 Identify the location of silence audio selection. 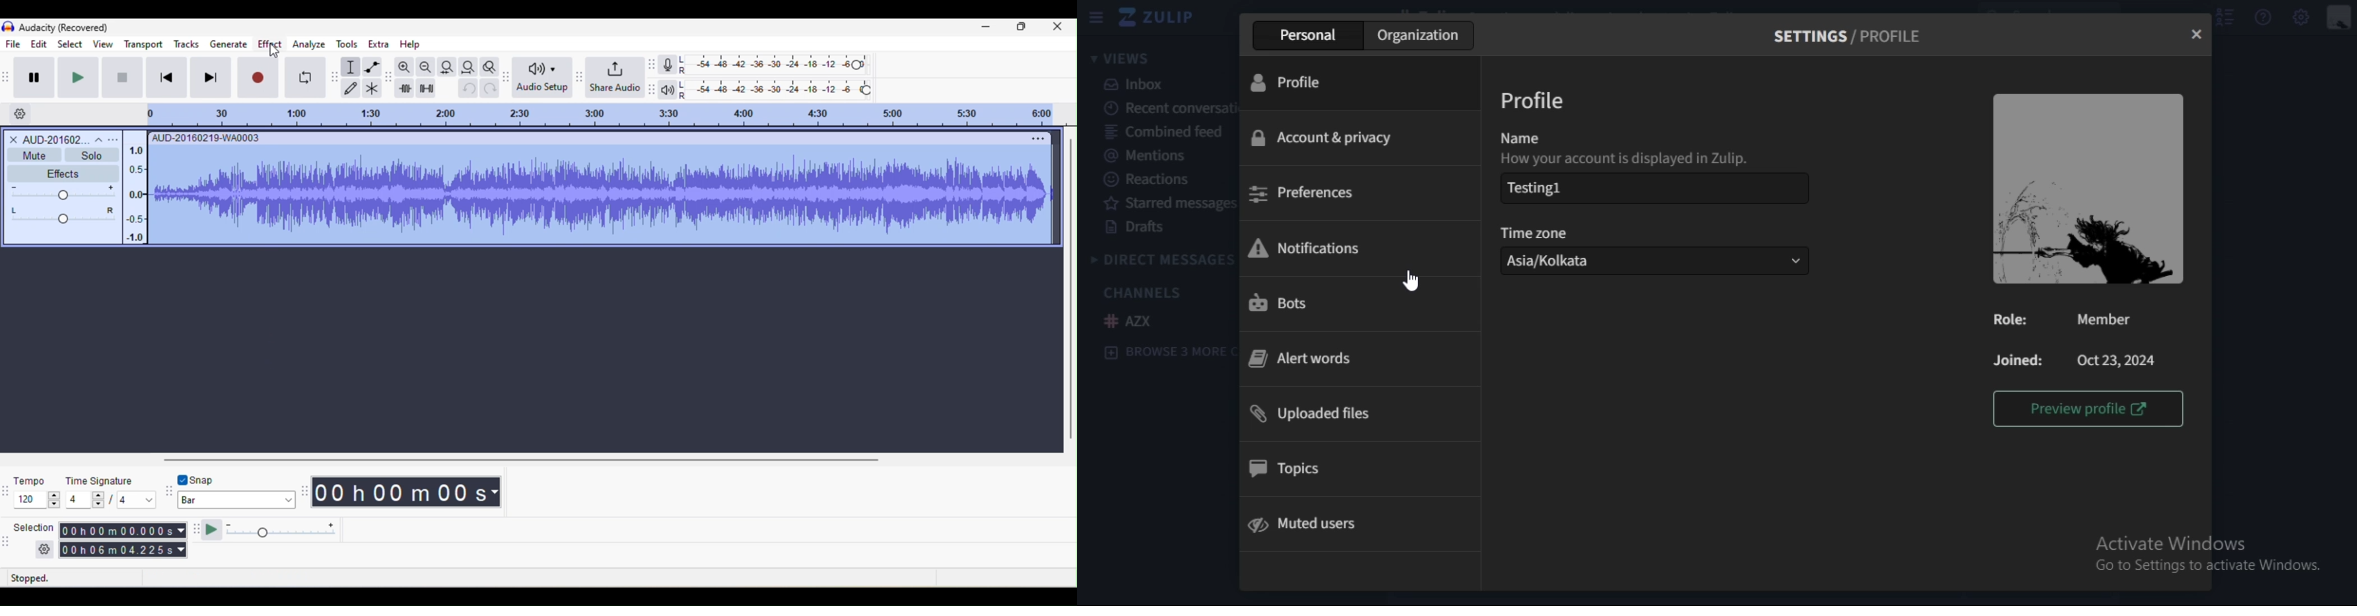
(426, 88).